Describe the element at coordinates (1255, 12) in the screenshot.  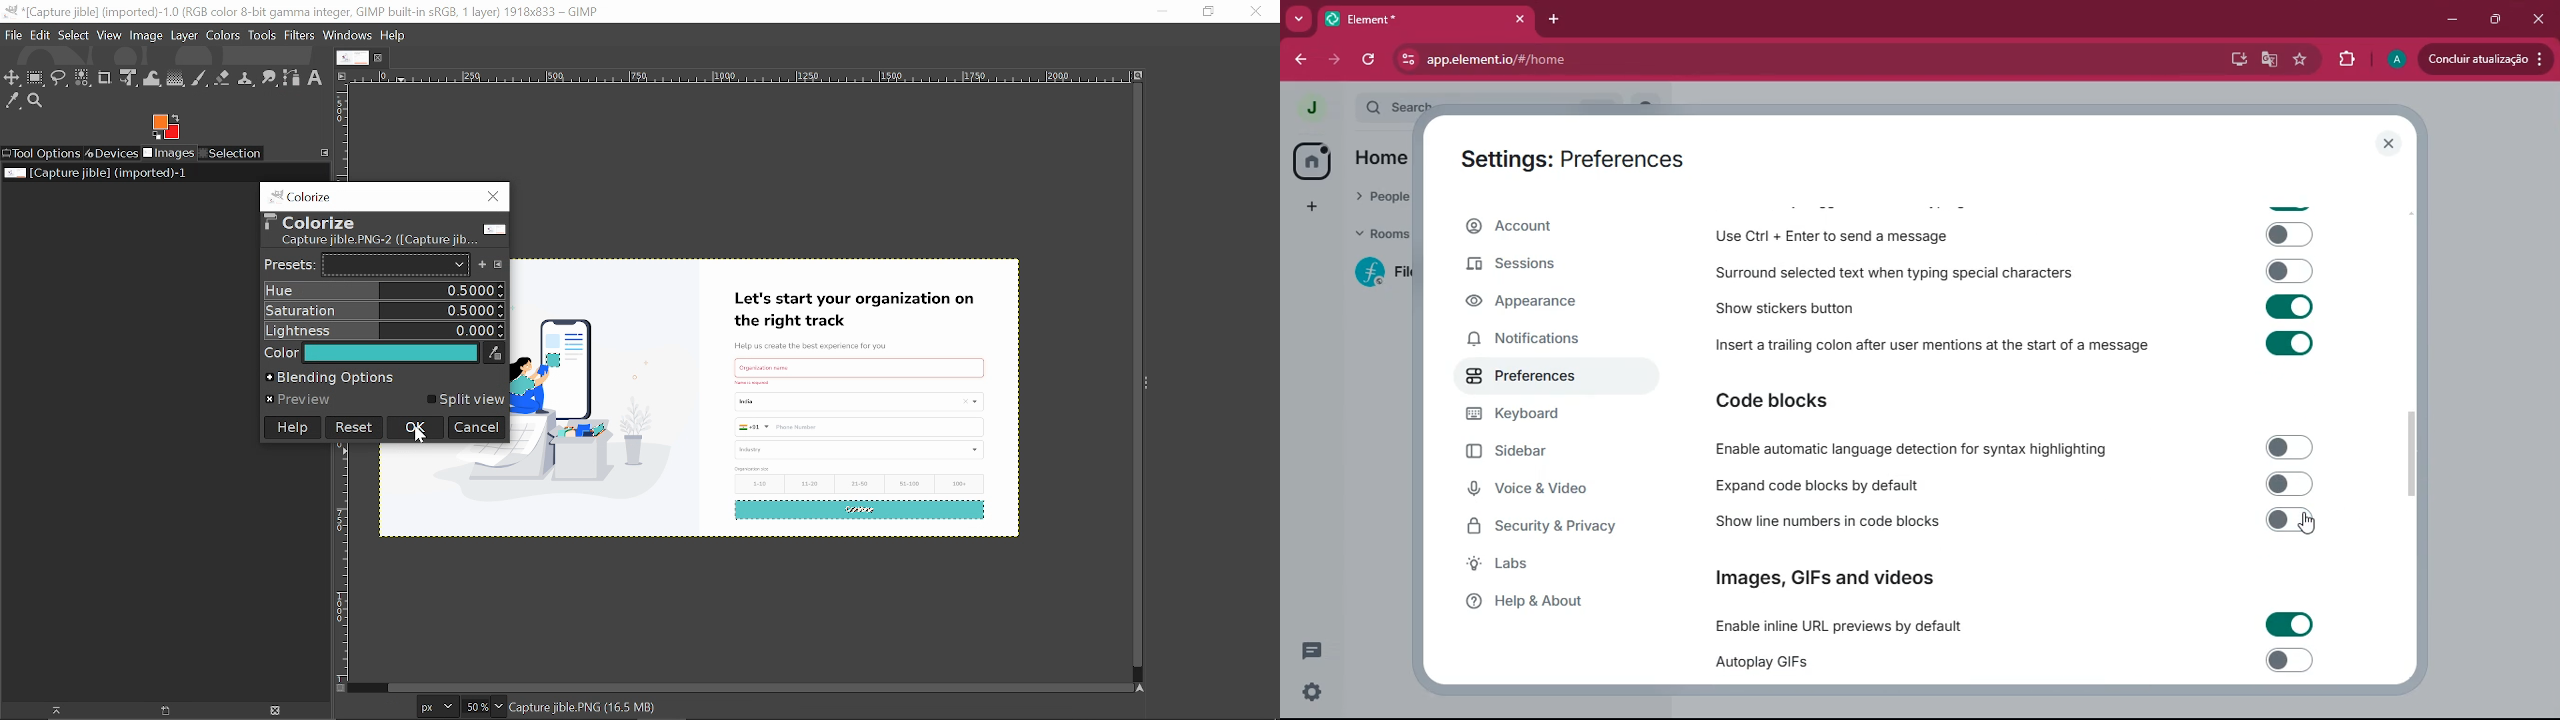
I see `Close` at that location.